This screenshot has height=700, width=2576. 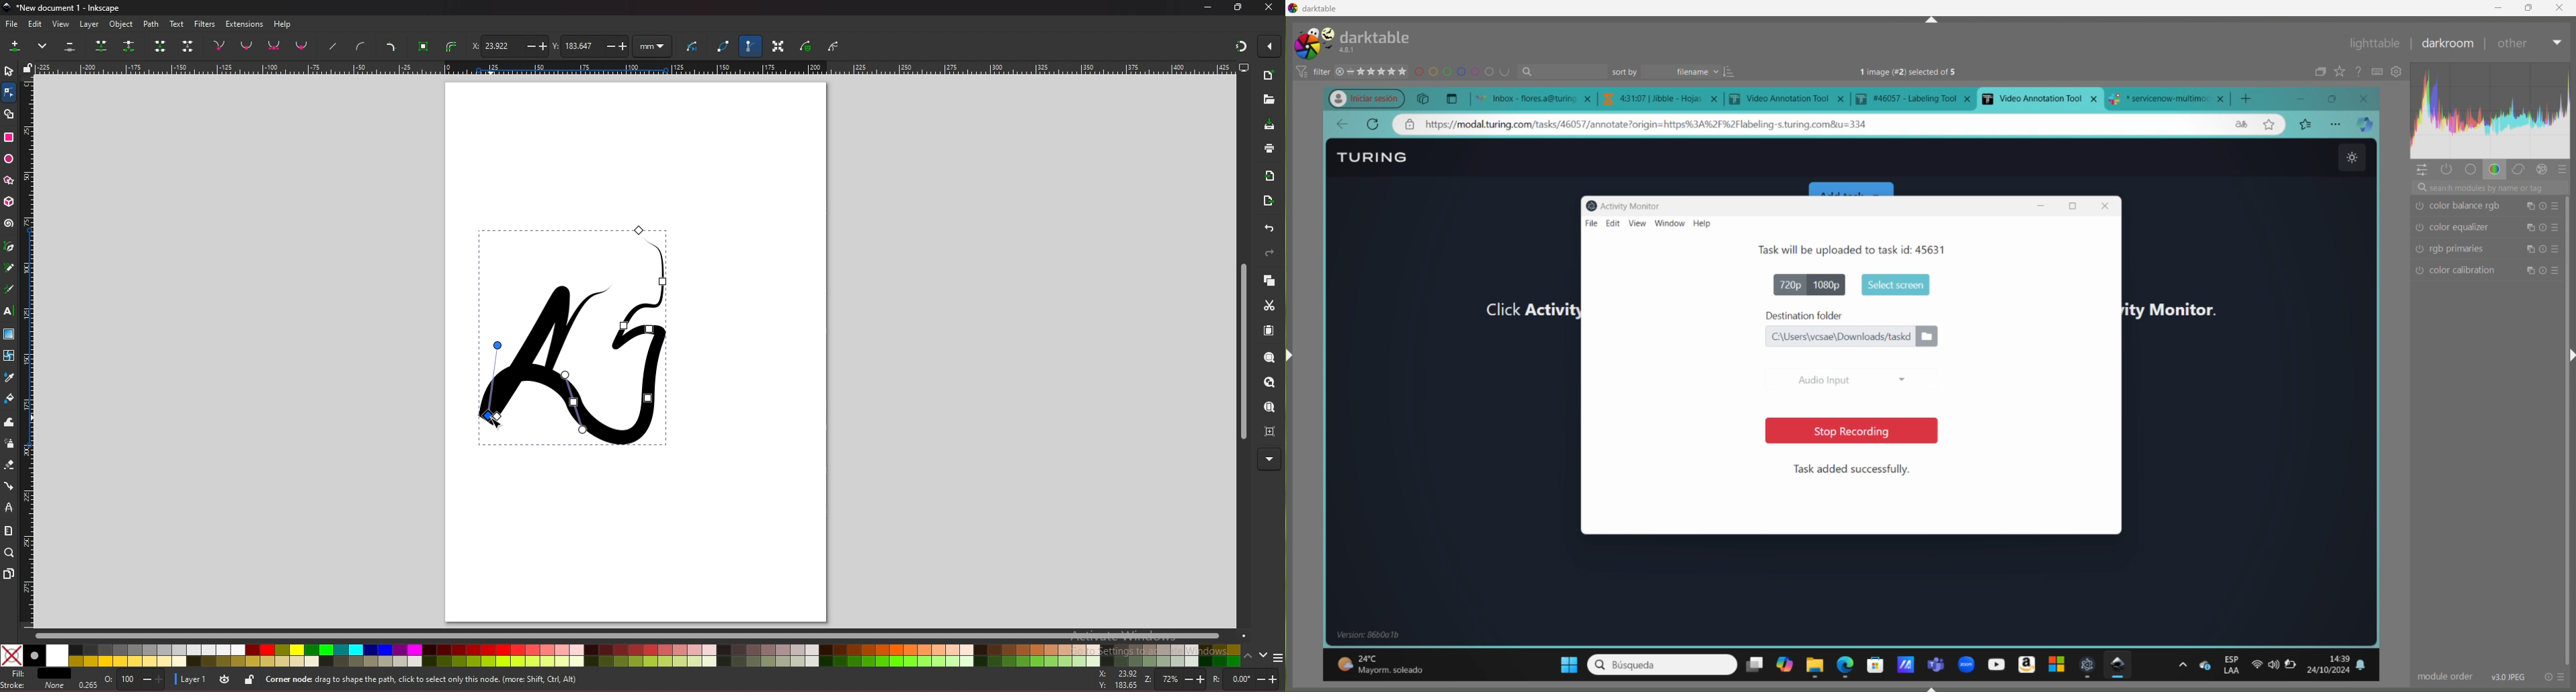 What do you see at coordinates (1562, 662) in the screenshot?
I see `windows` at bounding box center [1562, 662].